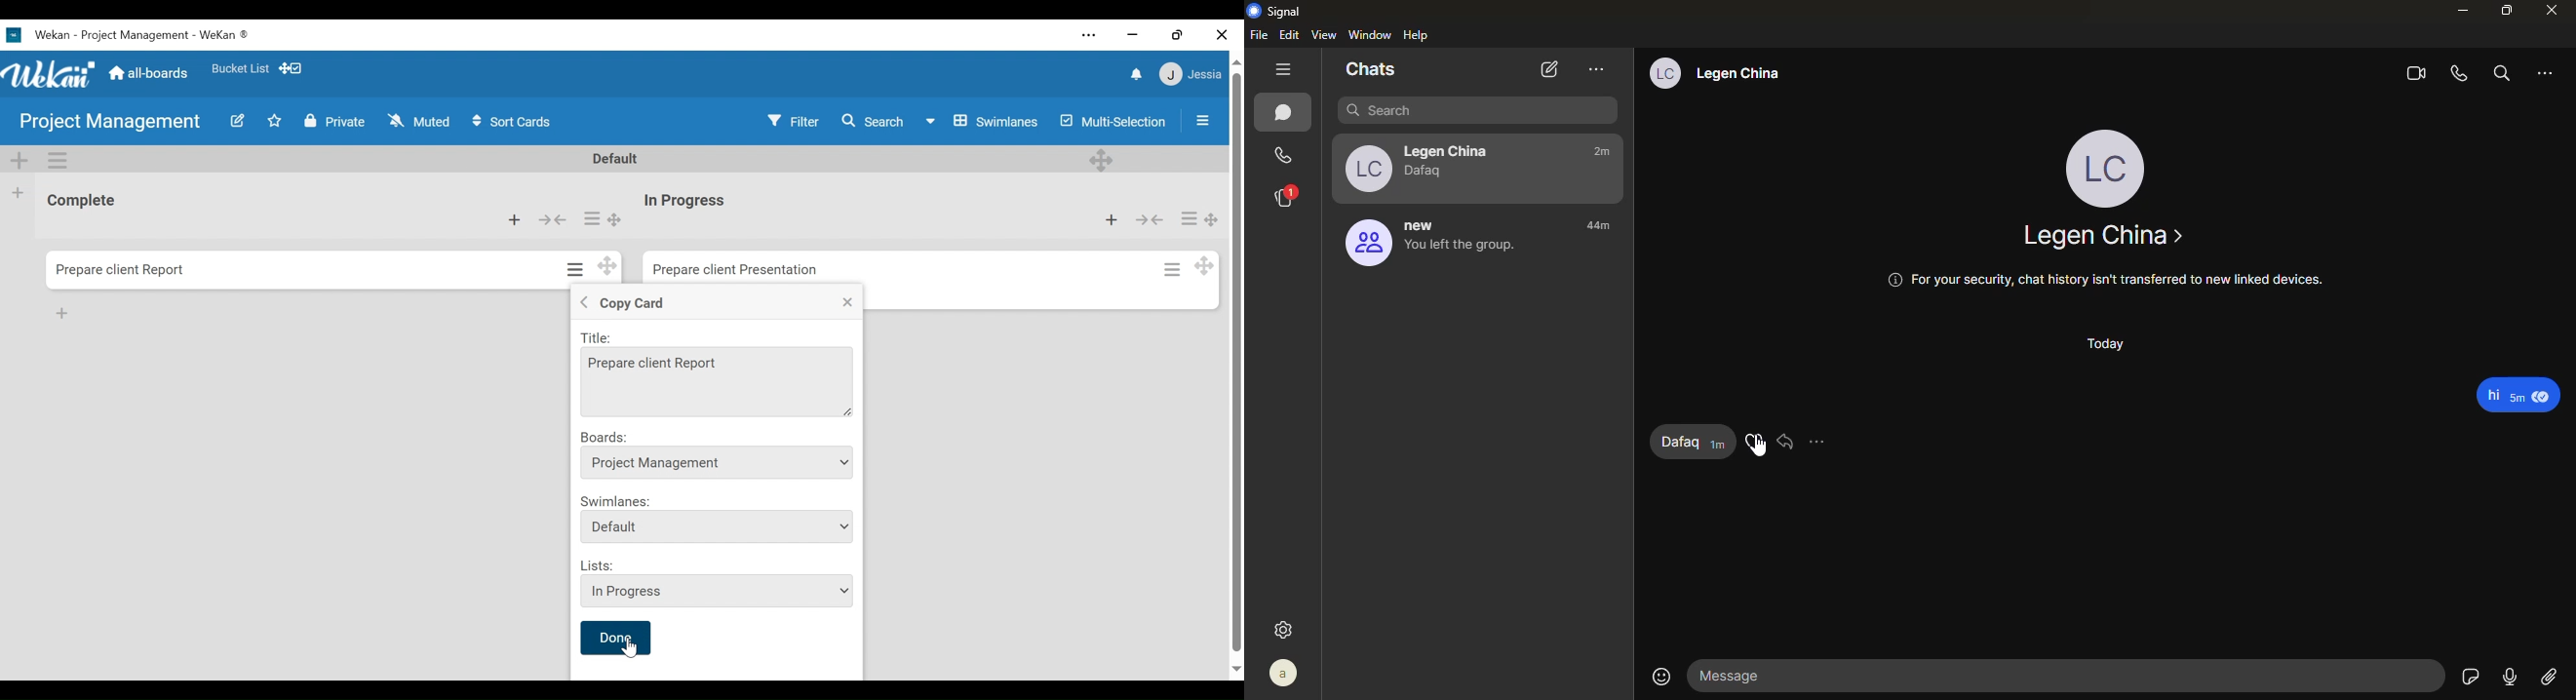 The image size is (2576, 700). What do you see at coordinates (1425, 225) in the screenshot?
I see `new` at bounding box center [1425, 225].